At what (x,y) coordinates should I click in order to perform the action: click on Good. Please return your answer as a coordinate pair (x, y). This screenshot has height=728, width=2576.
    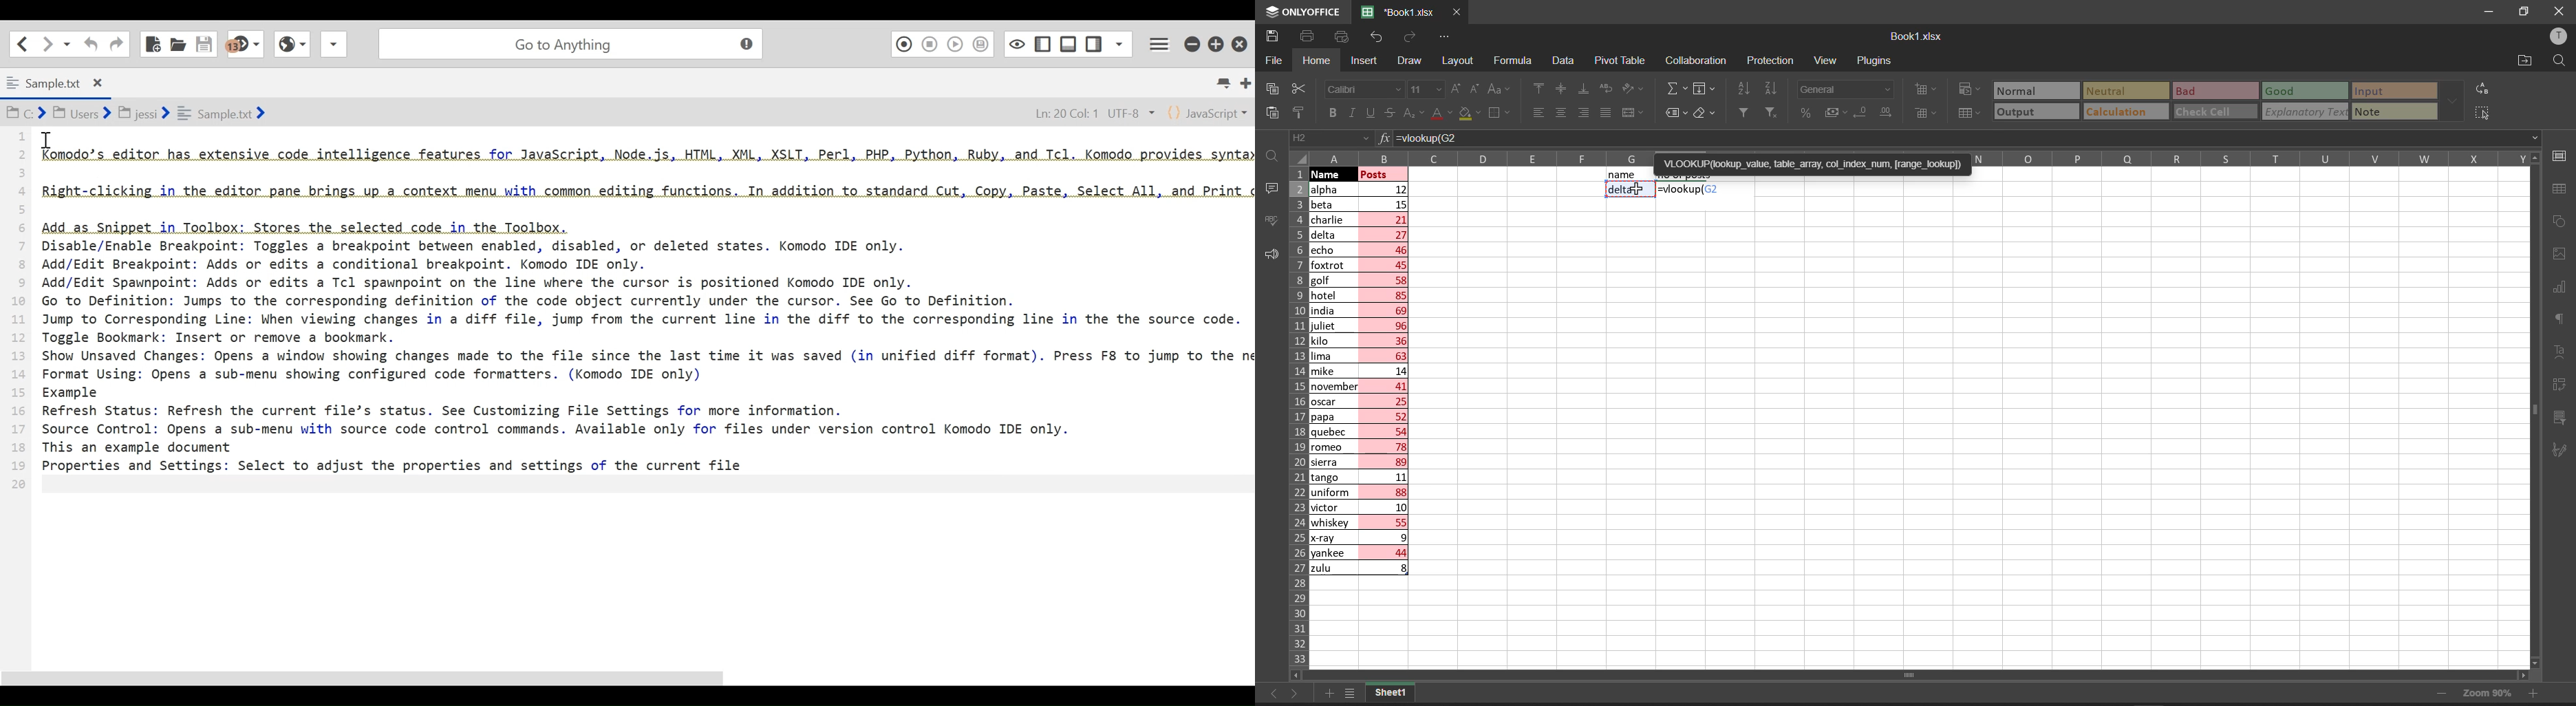
    Looking at the image, I should click on (2282, 90).